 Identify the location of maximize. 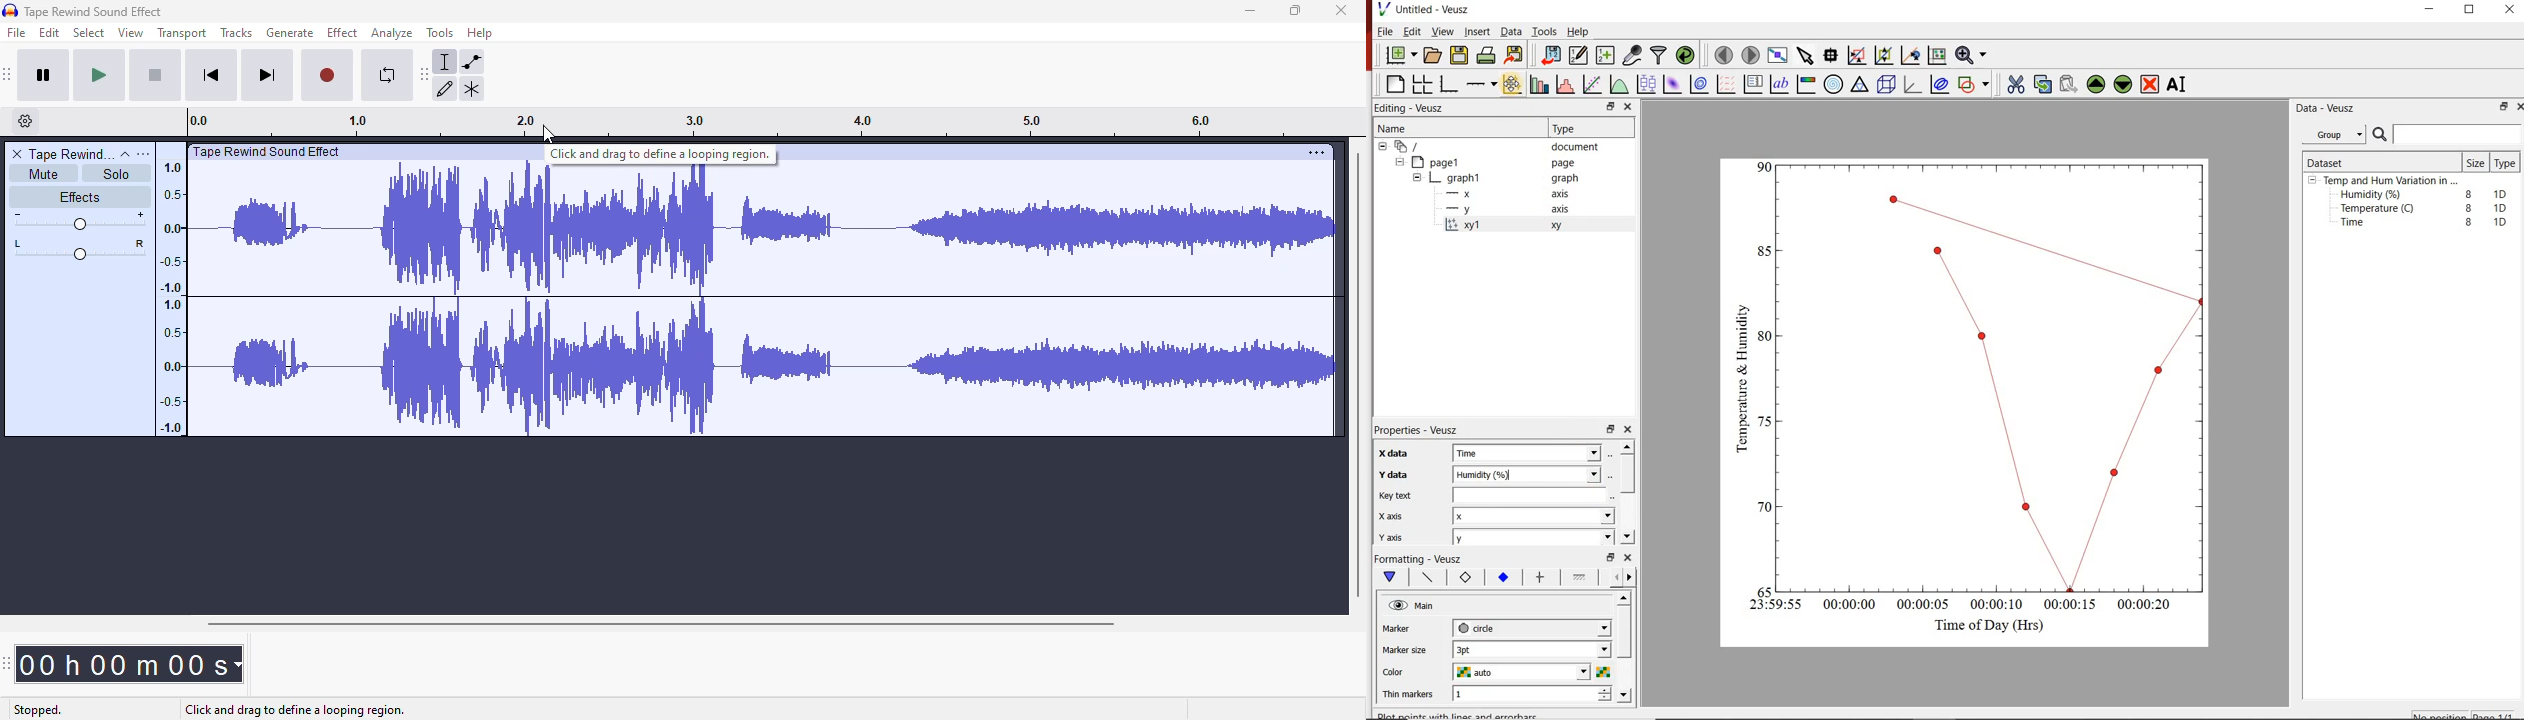
(1297, 10).